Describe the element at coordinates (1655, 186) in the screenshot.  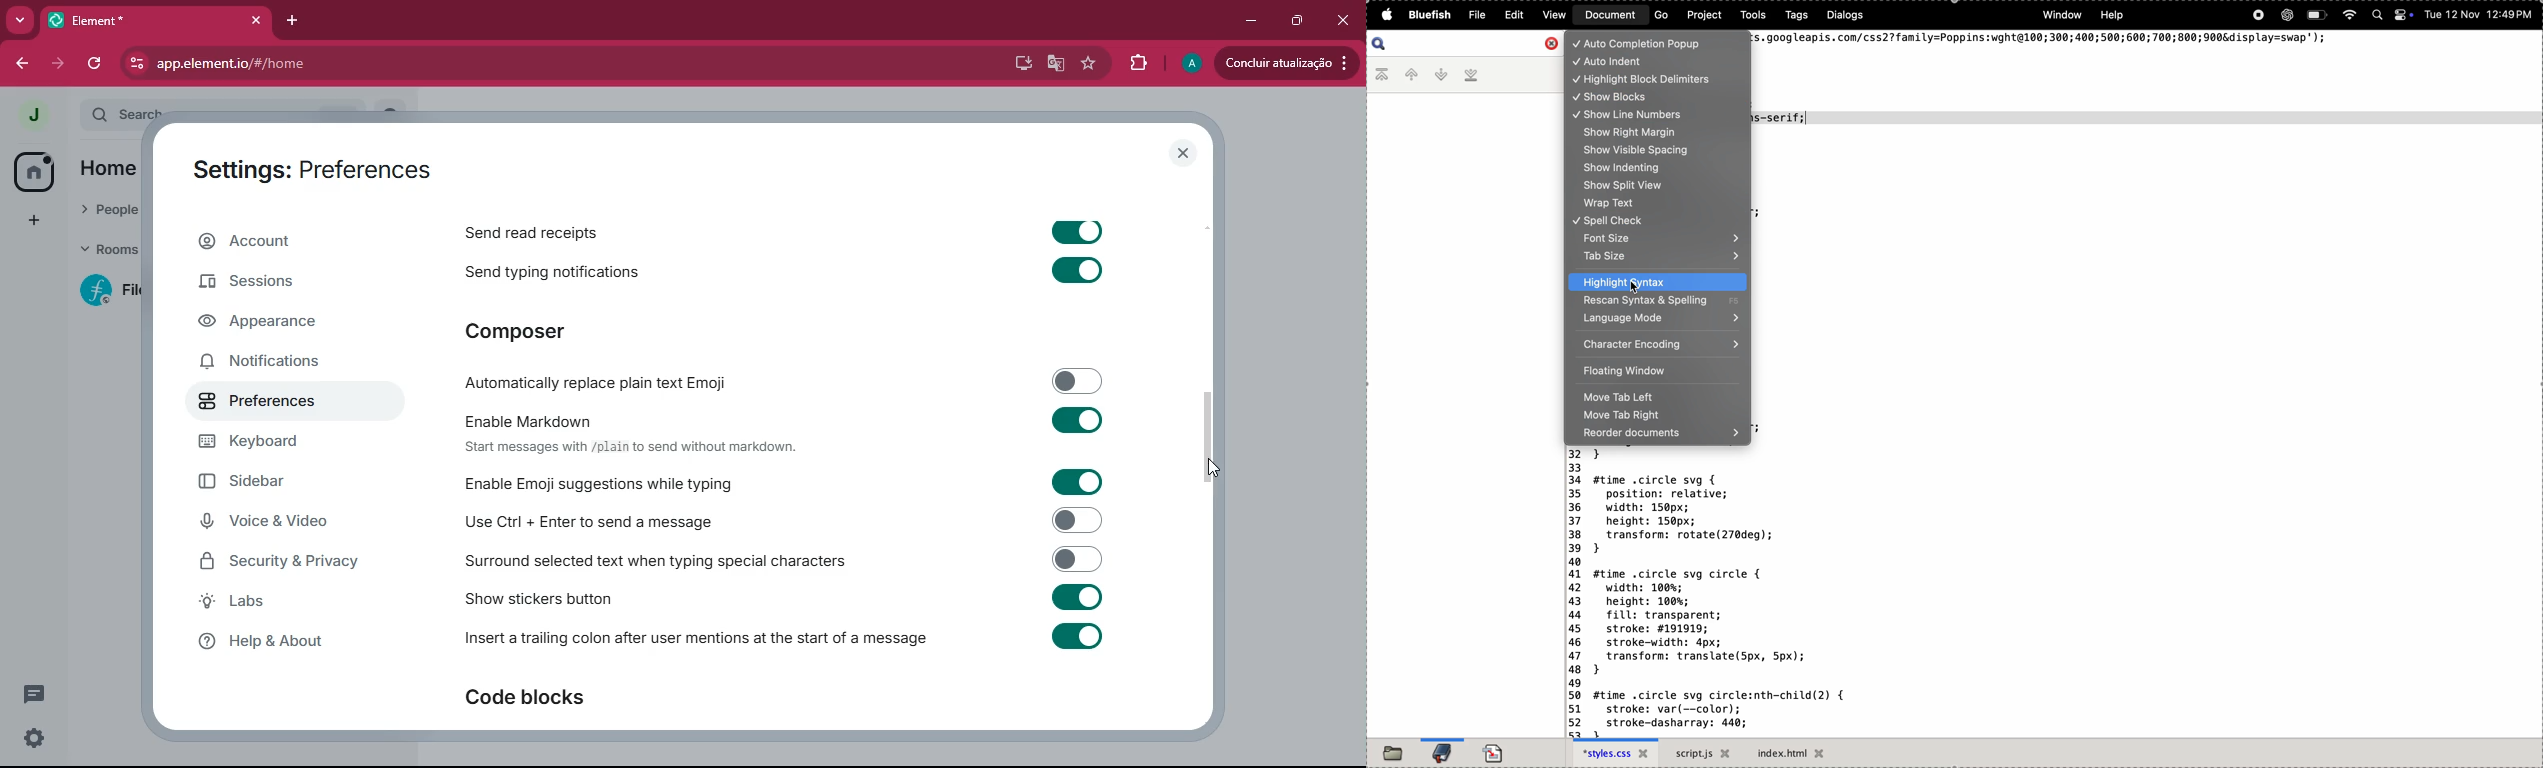
I see `show split view` at that location.